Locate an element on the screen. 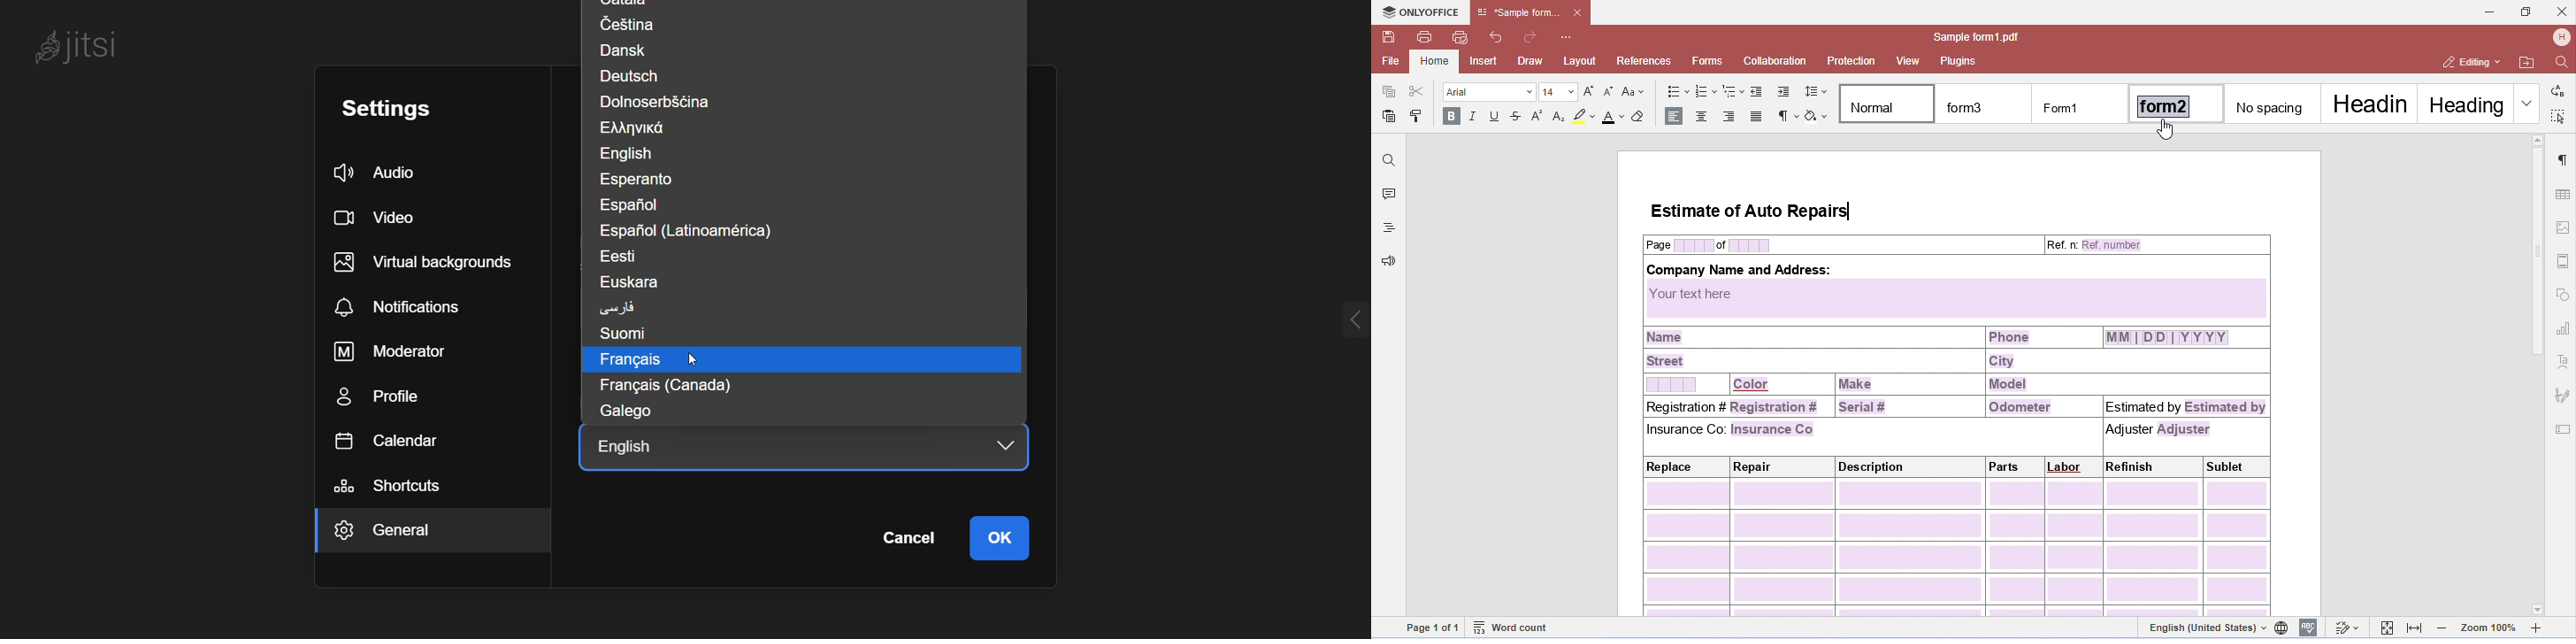 This screenshot has width=2576, height=644. settings is located at coordinates (402, 108).